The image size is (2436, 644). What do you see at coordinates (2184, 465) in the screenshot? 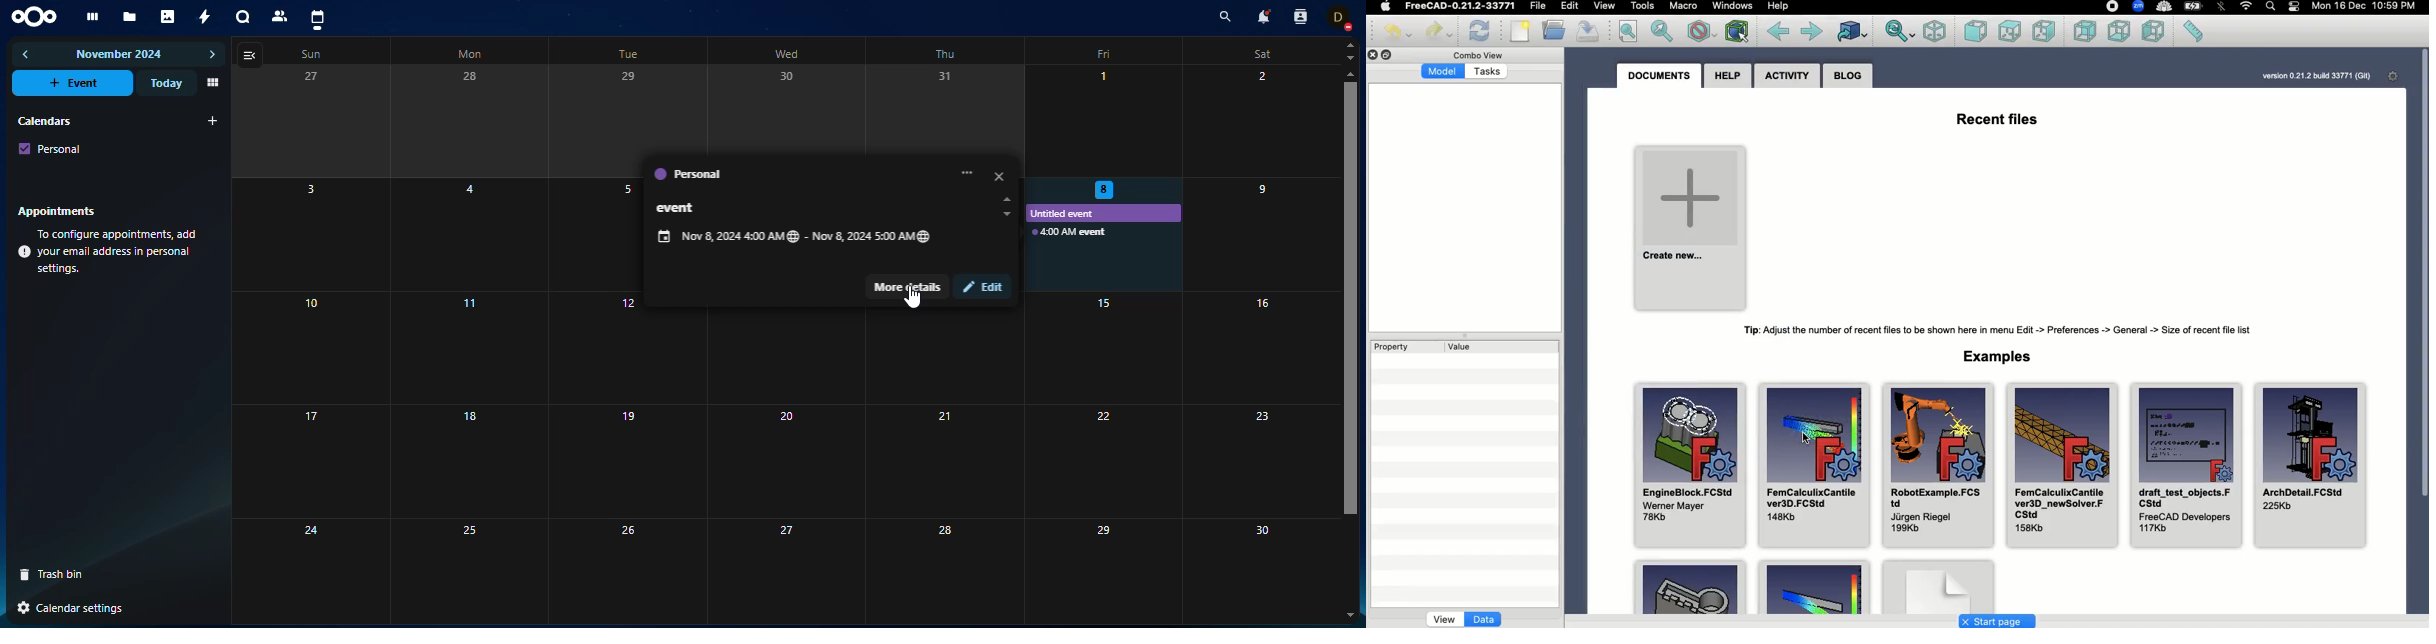
I see `Draft_test_objects.FCStd FreeCAD Developers 117Kb` at bounding box center [2184, 465].